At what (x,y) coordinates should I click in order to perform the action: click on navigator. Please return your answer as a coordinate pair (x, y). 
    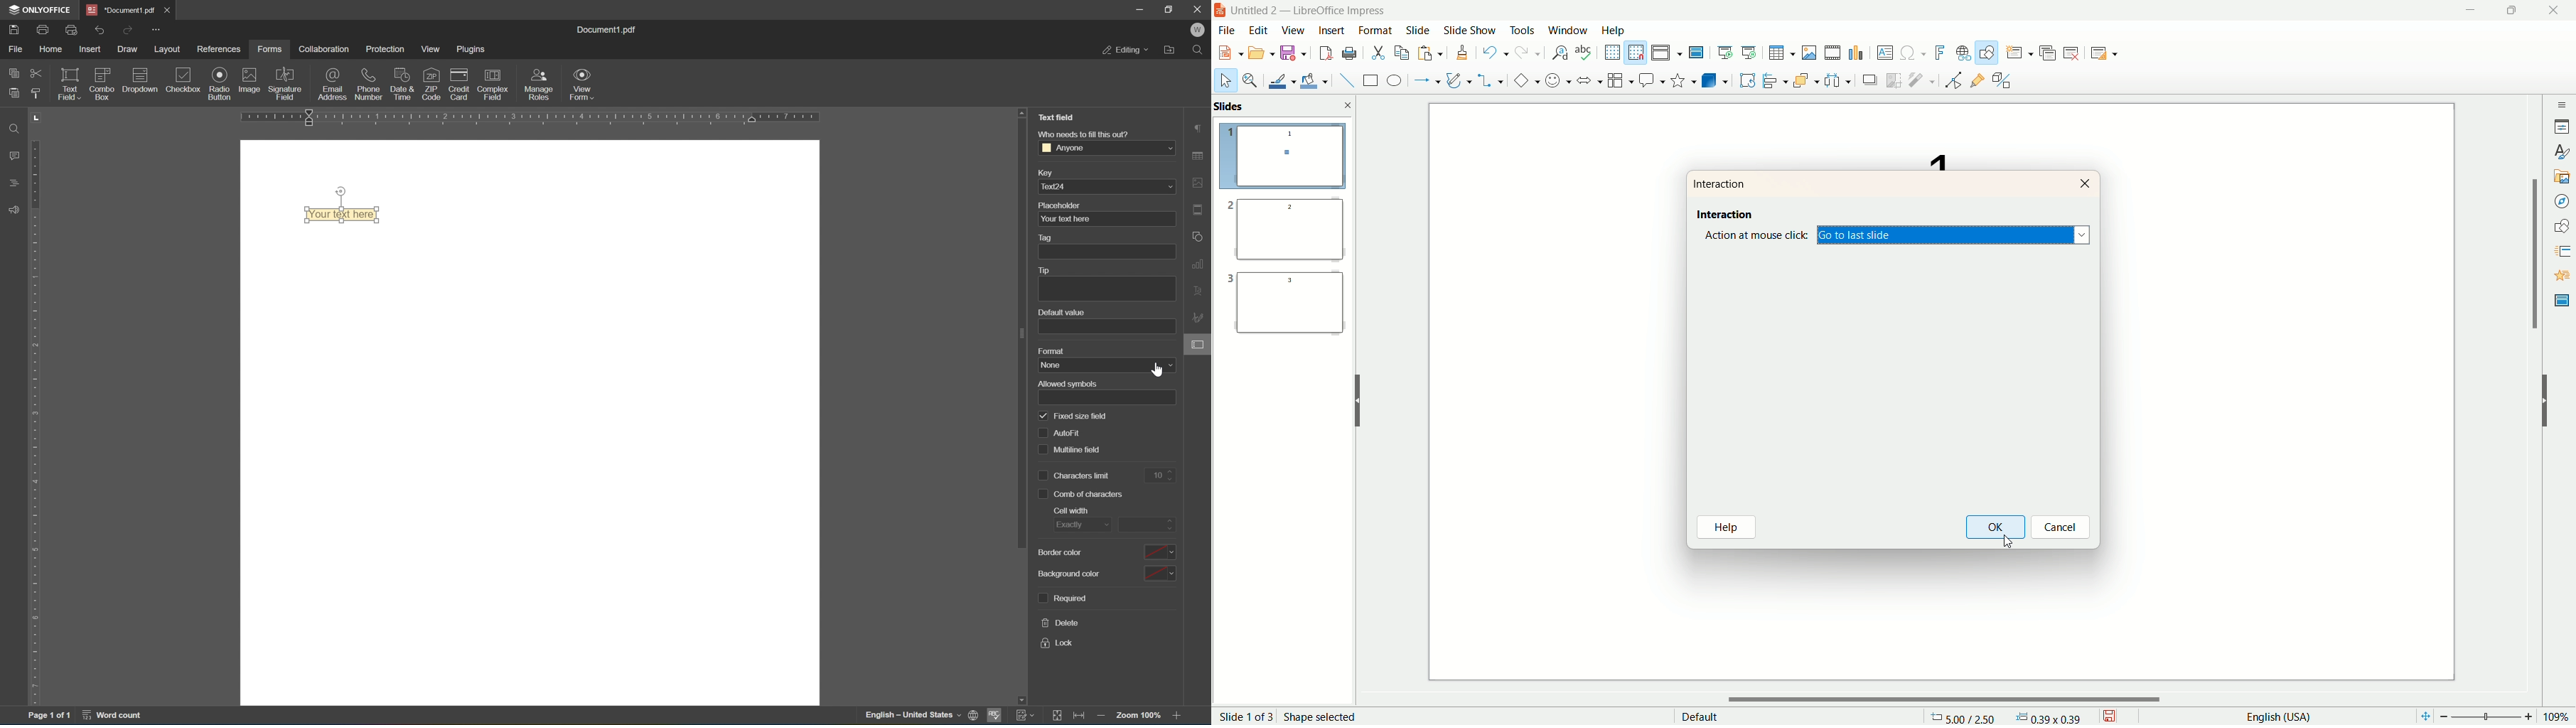
    Looking at the image, I should click on (2560, 201).